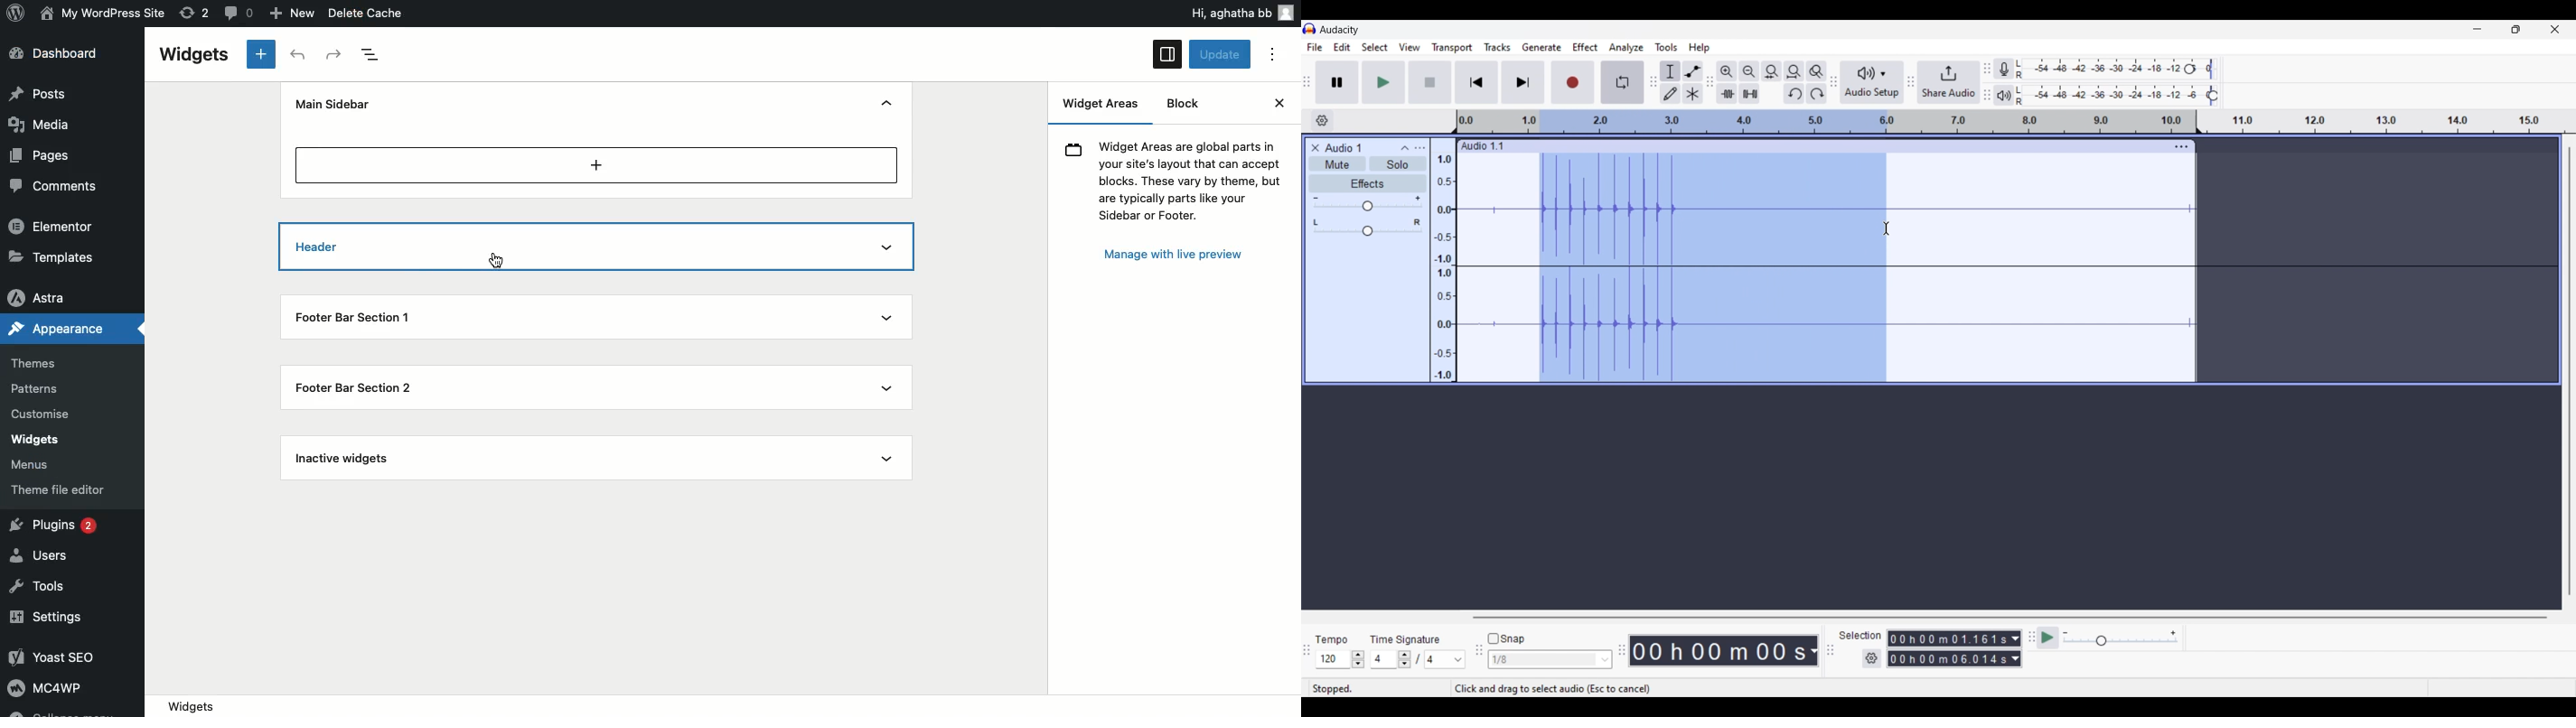 The width and height of the screenshot is (2576, 728). Describe the element at coordinates (1793, 94) in the screenshot. I see `Undo` at that location.